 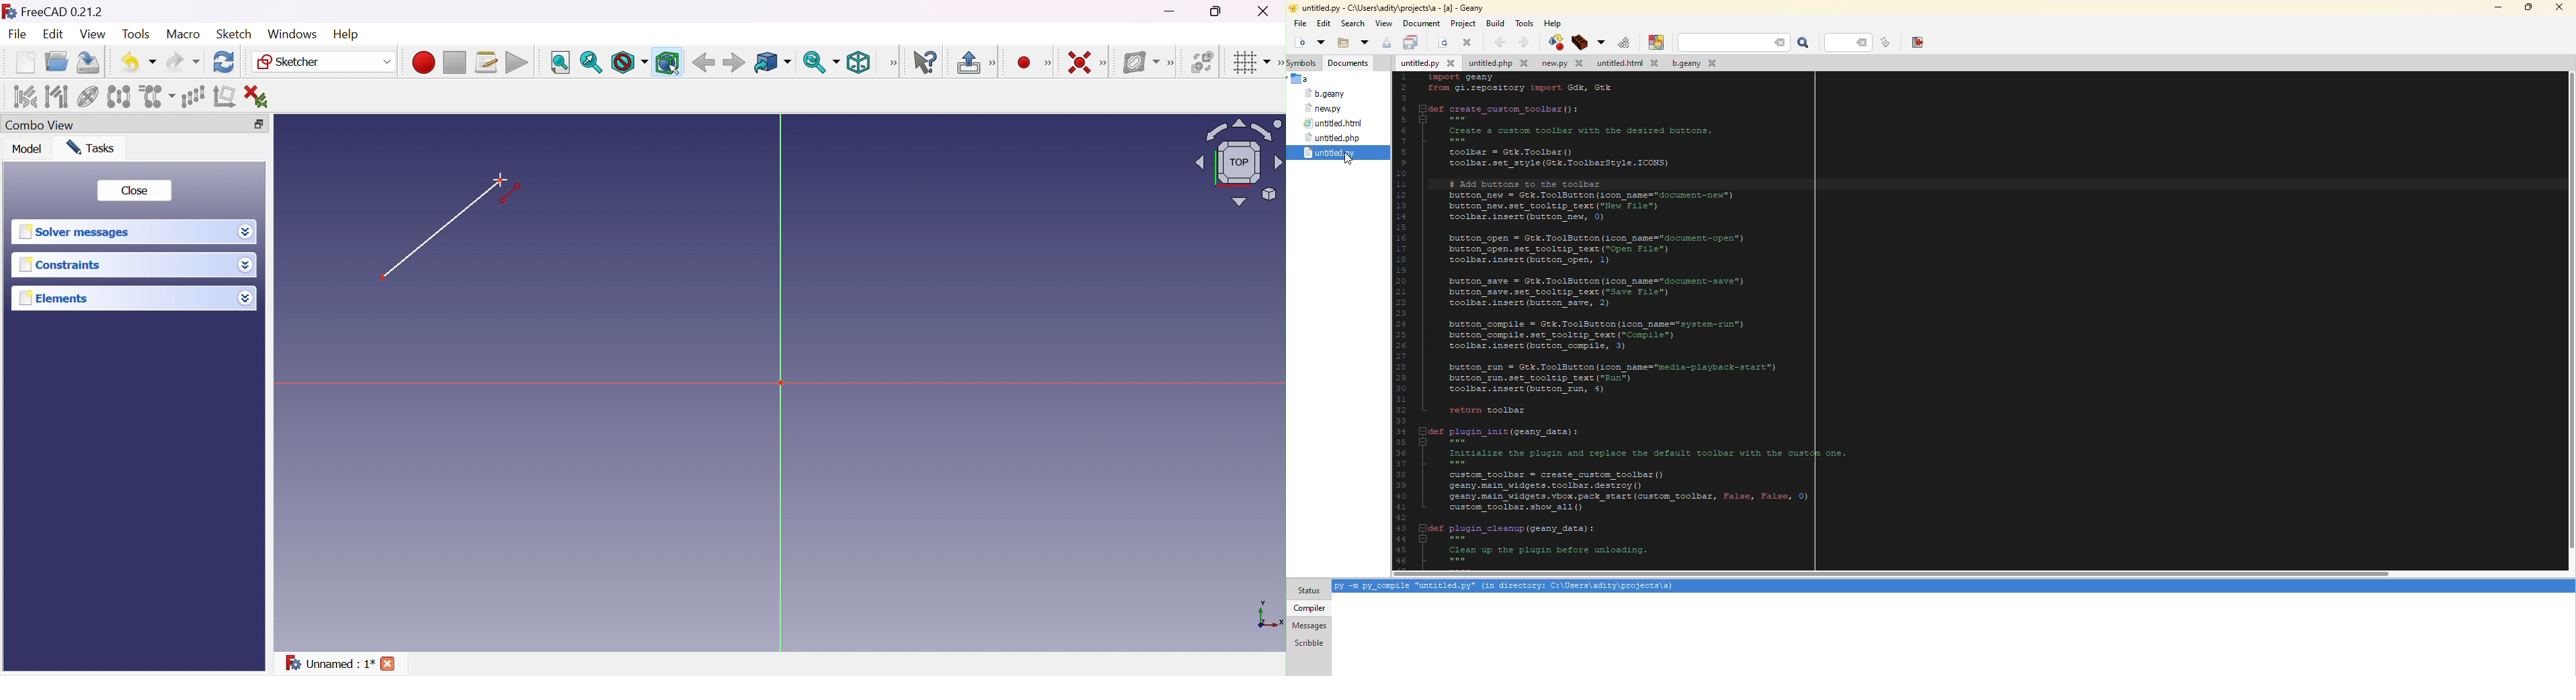 I want to click on messages, so click(x=1310, y=626).